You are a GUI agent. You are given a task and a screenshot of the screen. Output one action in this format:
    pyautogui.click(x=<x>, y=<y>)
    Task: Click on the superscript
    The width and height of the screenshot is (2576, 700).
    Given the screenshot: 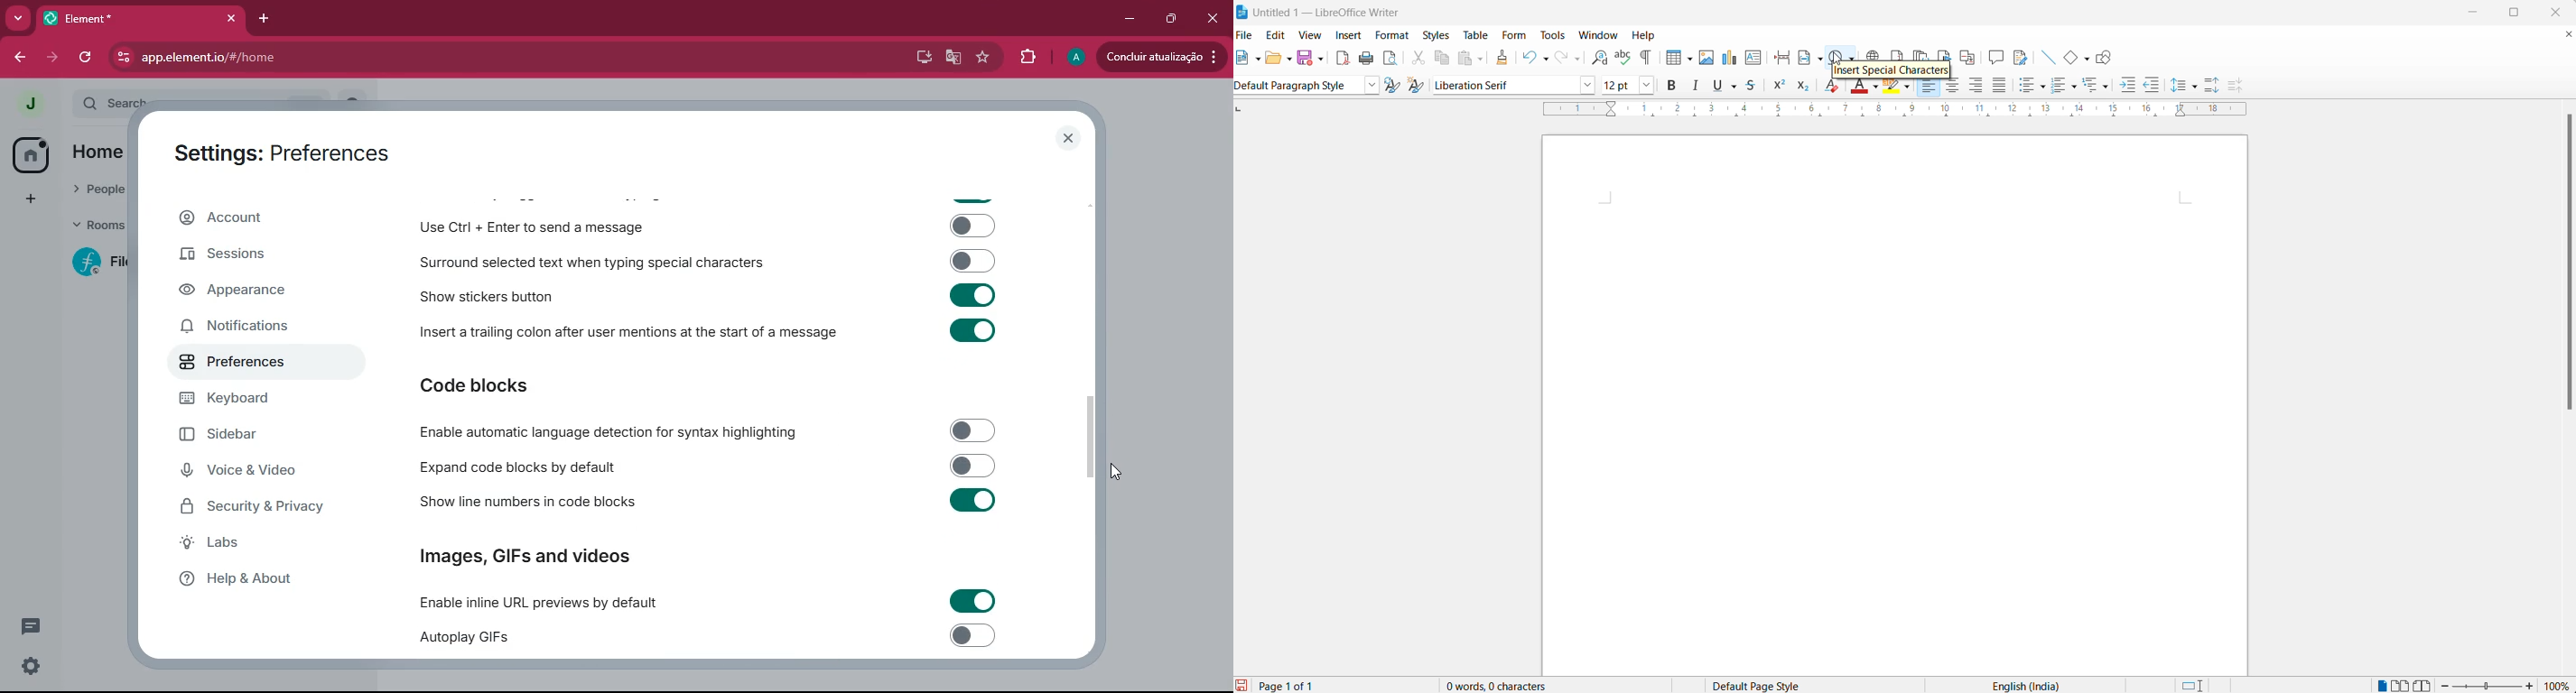 What is the action you would take?
    pyautogui.click(x=1780, y=86)
    